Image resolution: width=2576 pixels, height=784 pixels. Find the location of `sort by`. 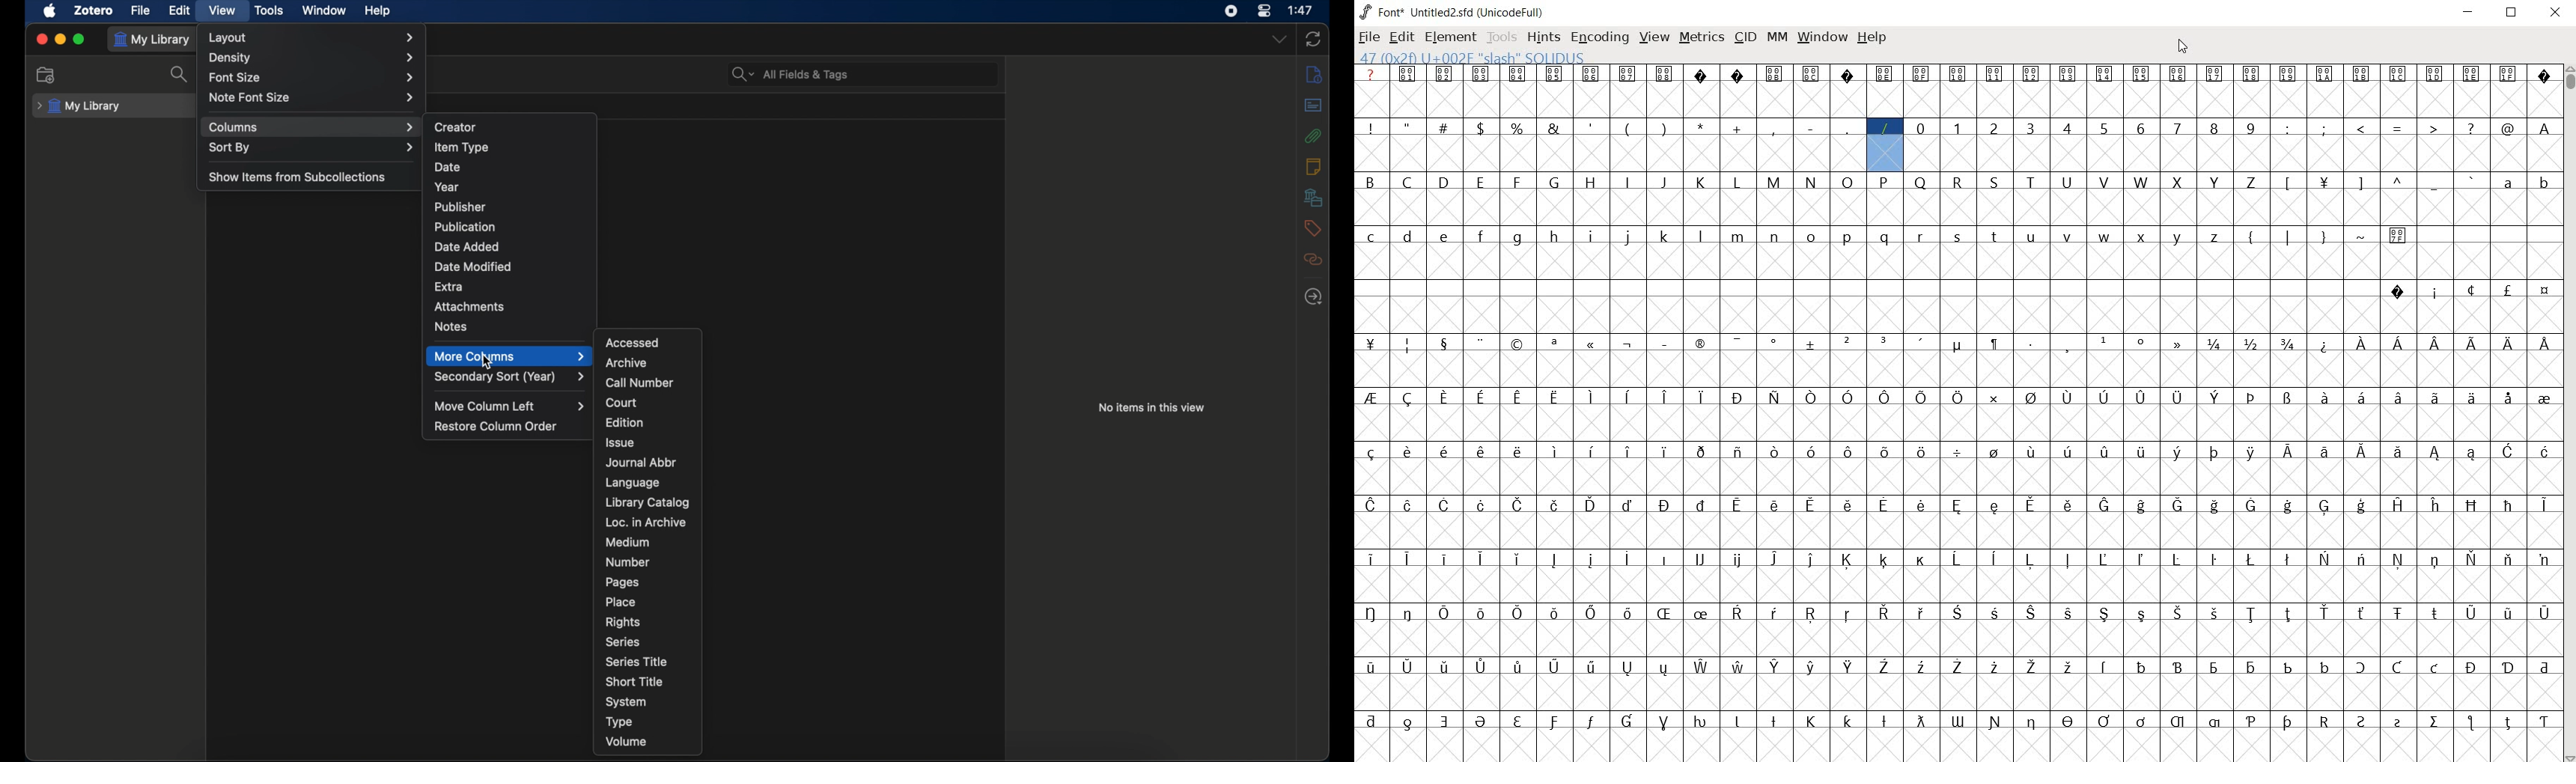

sort by is located at coordinates (313, 147).